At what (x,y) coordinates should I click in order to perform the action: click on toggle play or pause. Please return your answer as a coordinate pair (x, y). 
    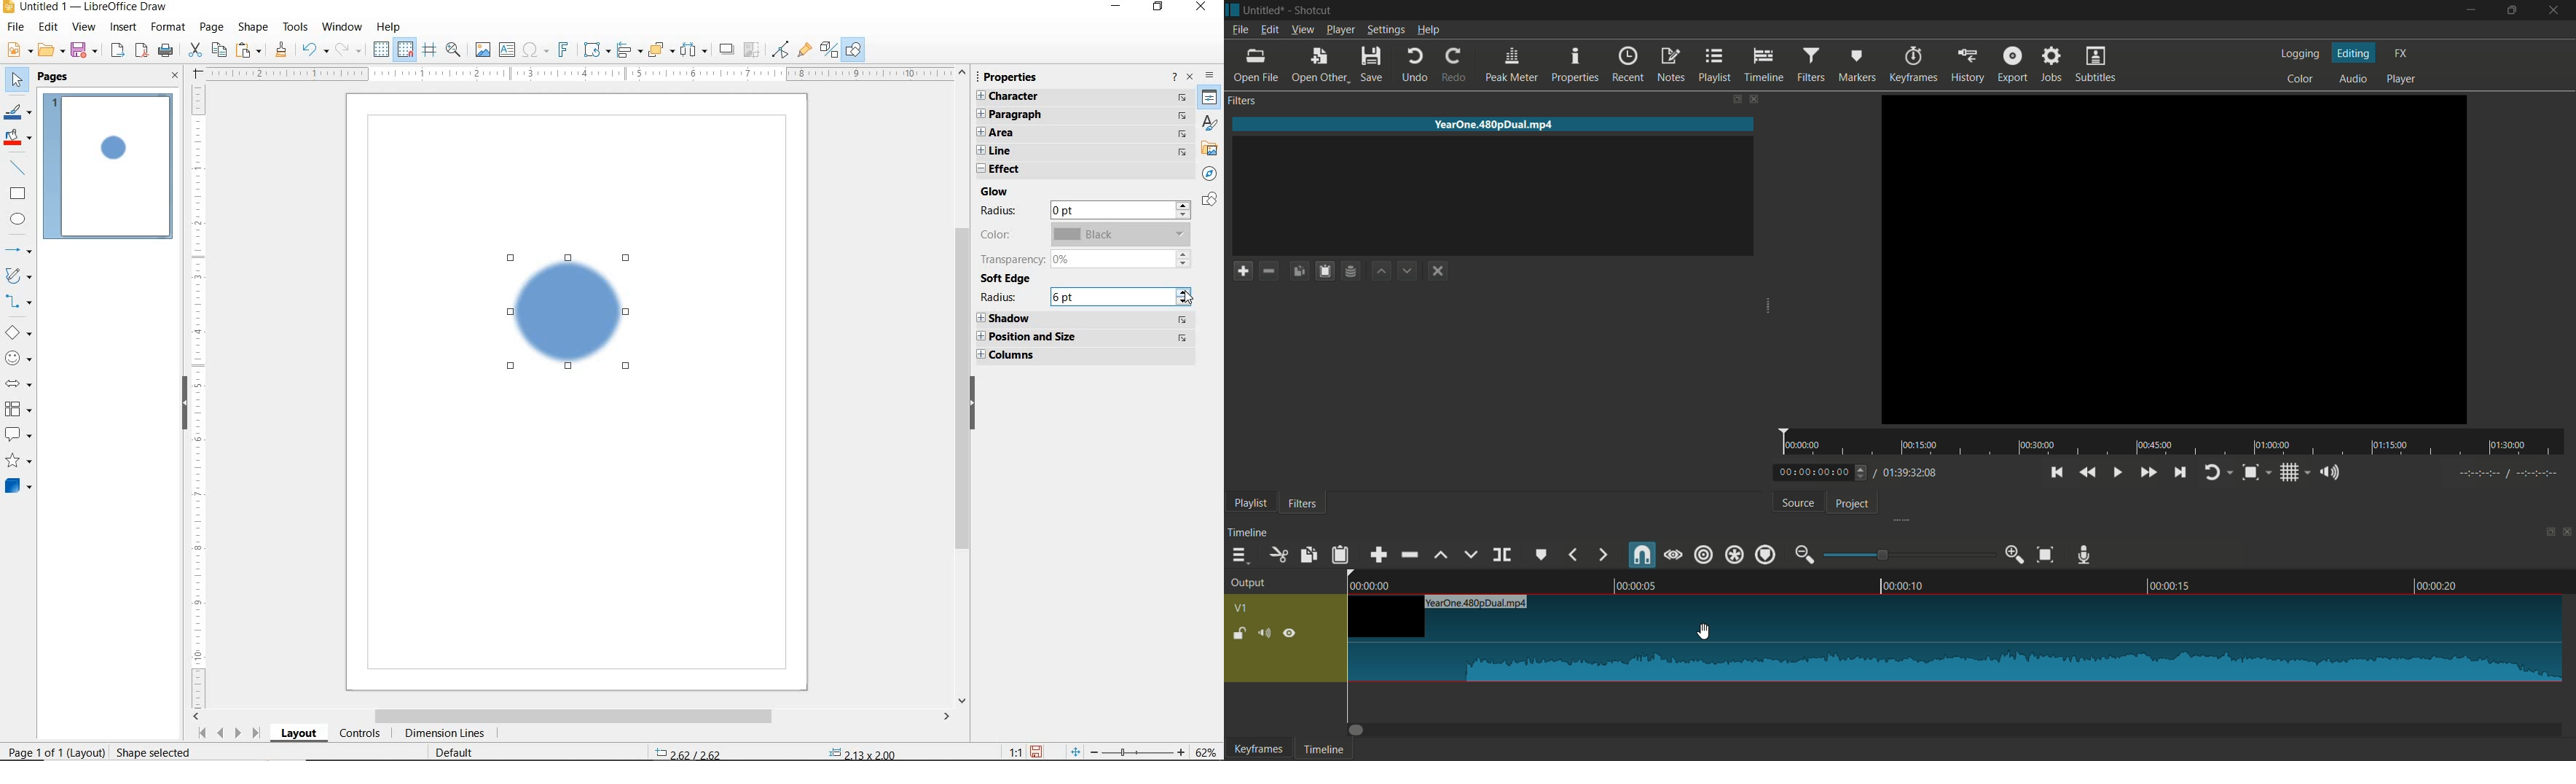
    Looking at the image, I should click on (2115, 472).